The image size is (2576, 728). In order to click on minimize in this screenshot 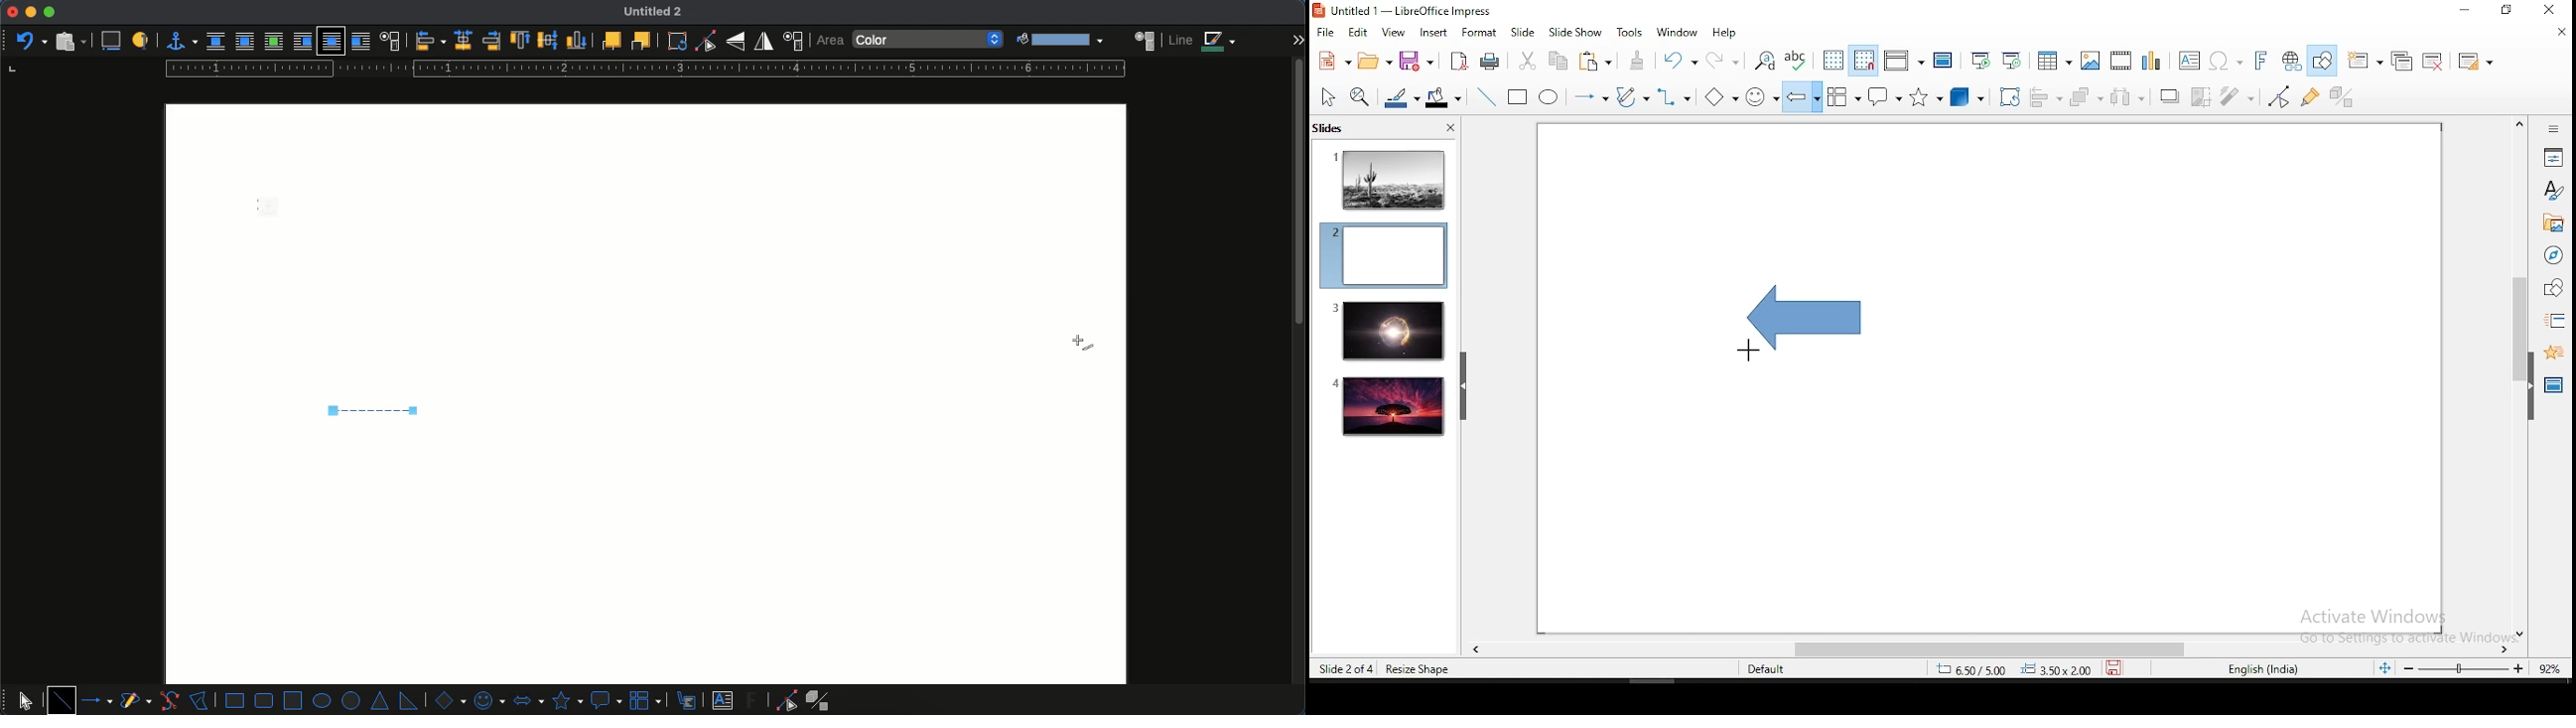, I will do `click(31, 12)`.